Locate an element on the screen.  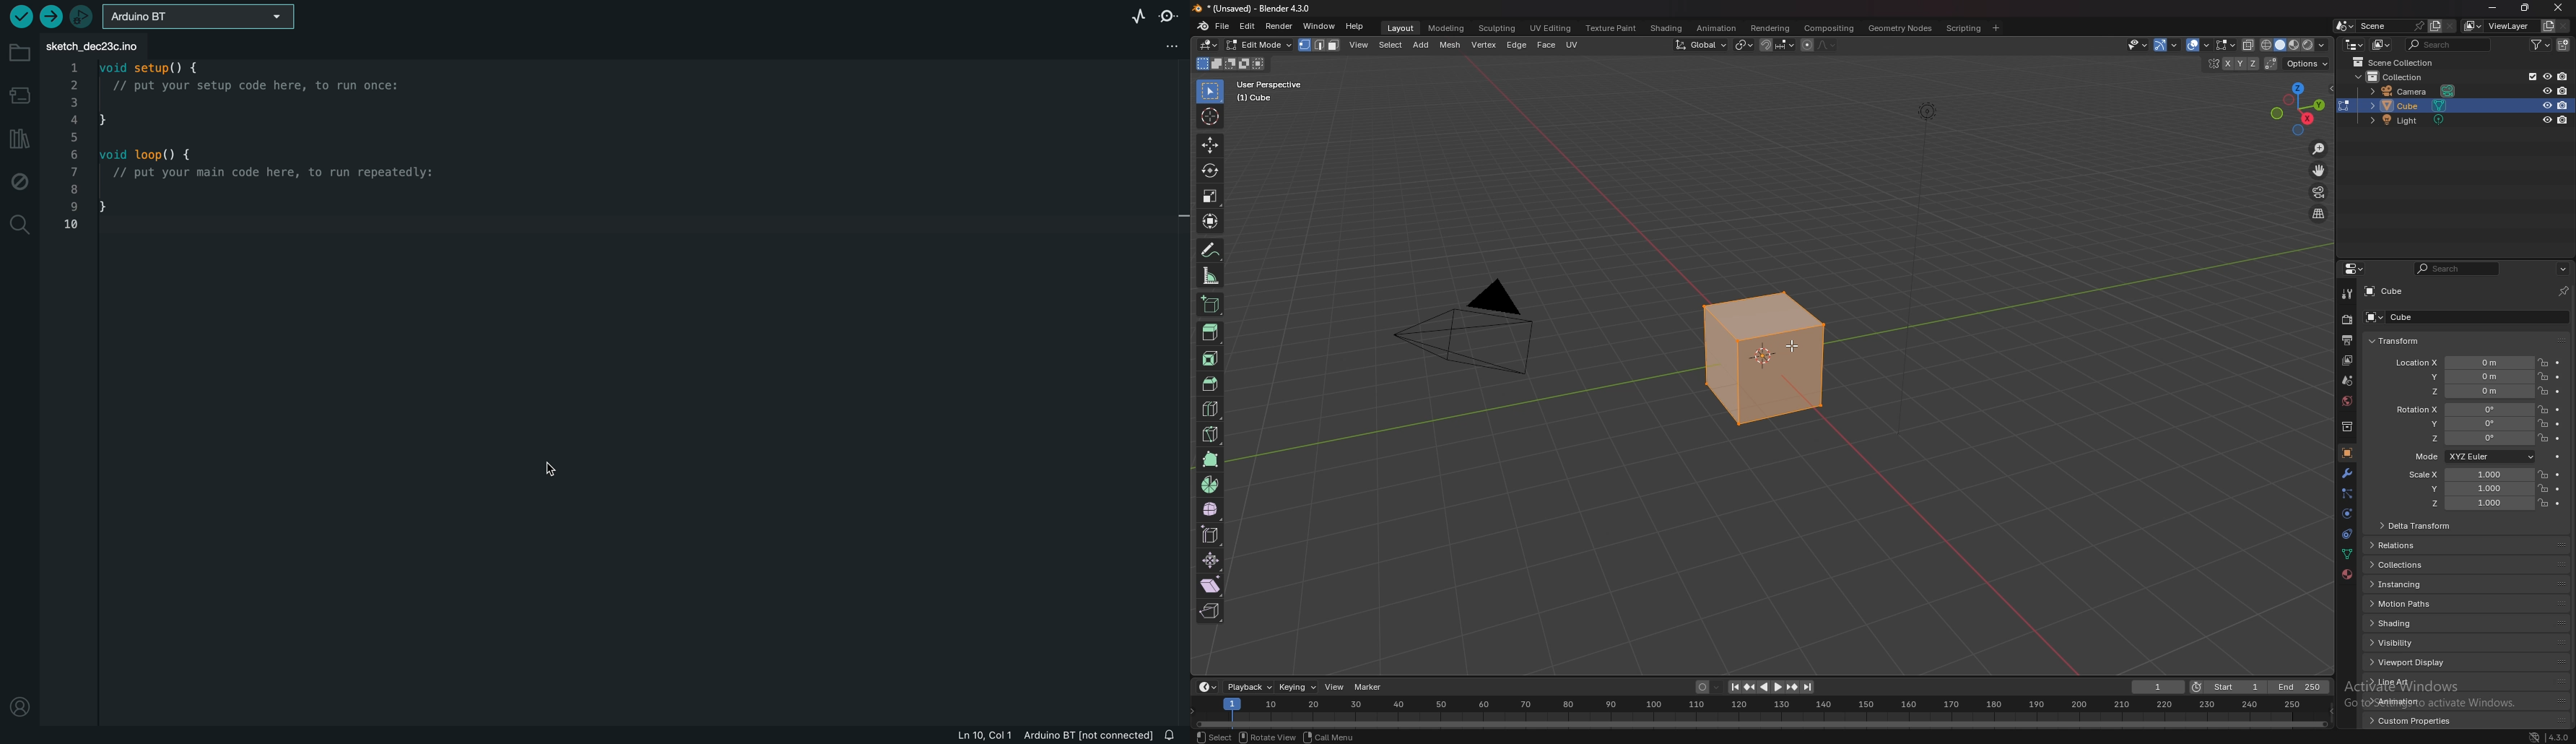
line art is located at coordinates (2400, 681).